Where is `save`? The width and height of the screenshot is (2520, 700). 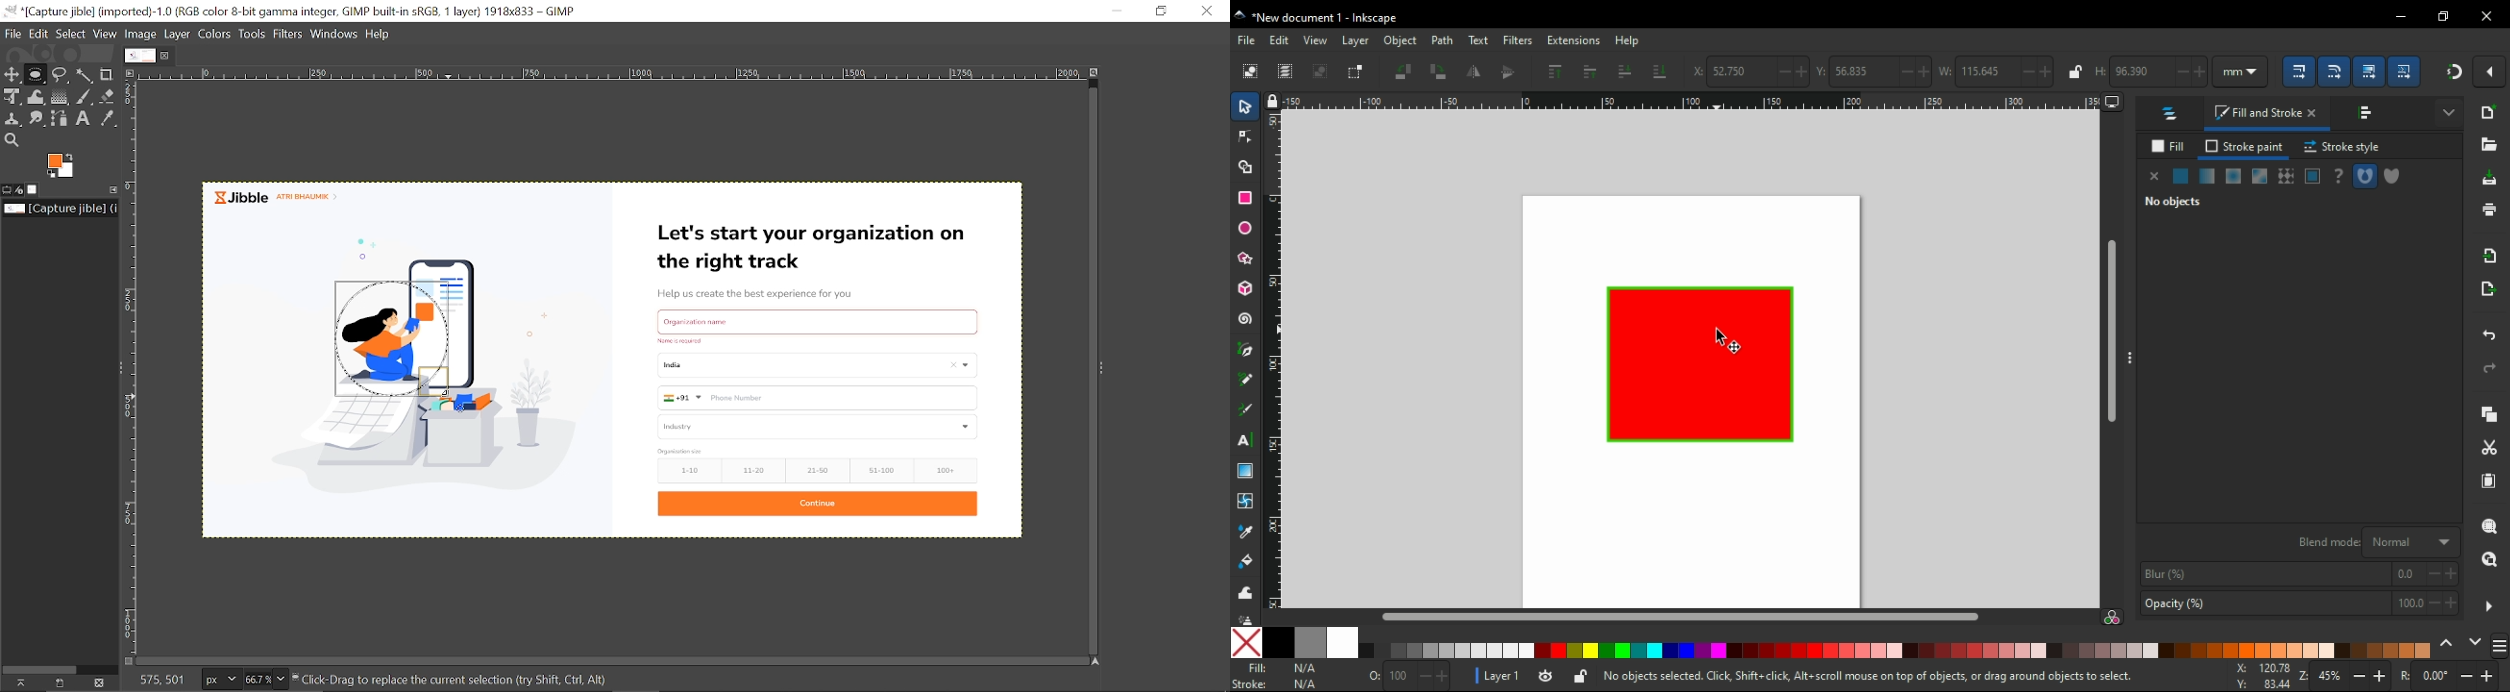
save is located at coordinates (2486, 179).